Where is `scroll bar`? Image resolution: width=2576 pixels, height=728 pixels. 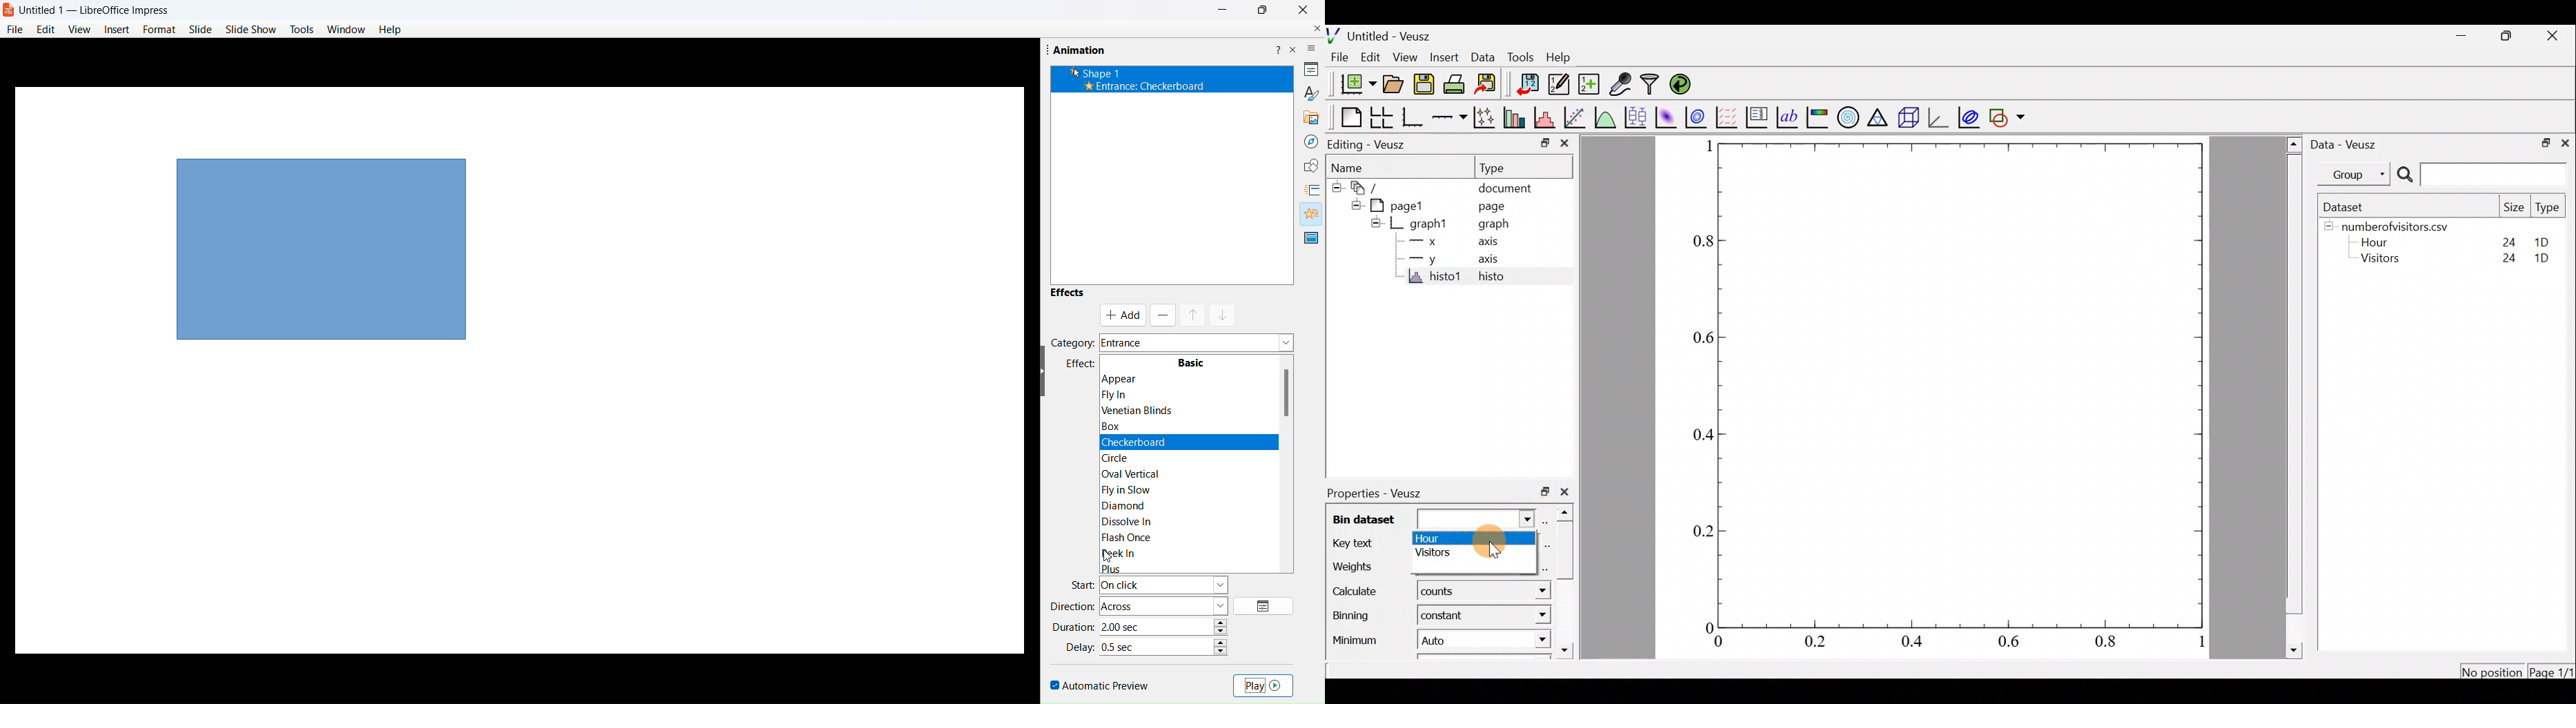 scroll bar is located at coordinates (2292, 396).